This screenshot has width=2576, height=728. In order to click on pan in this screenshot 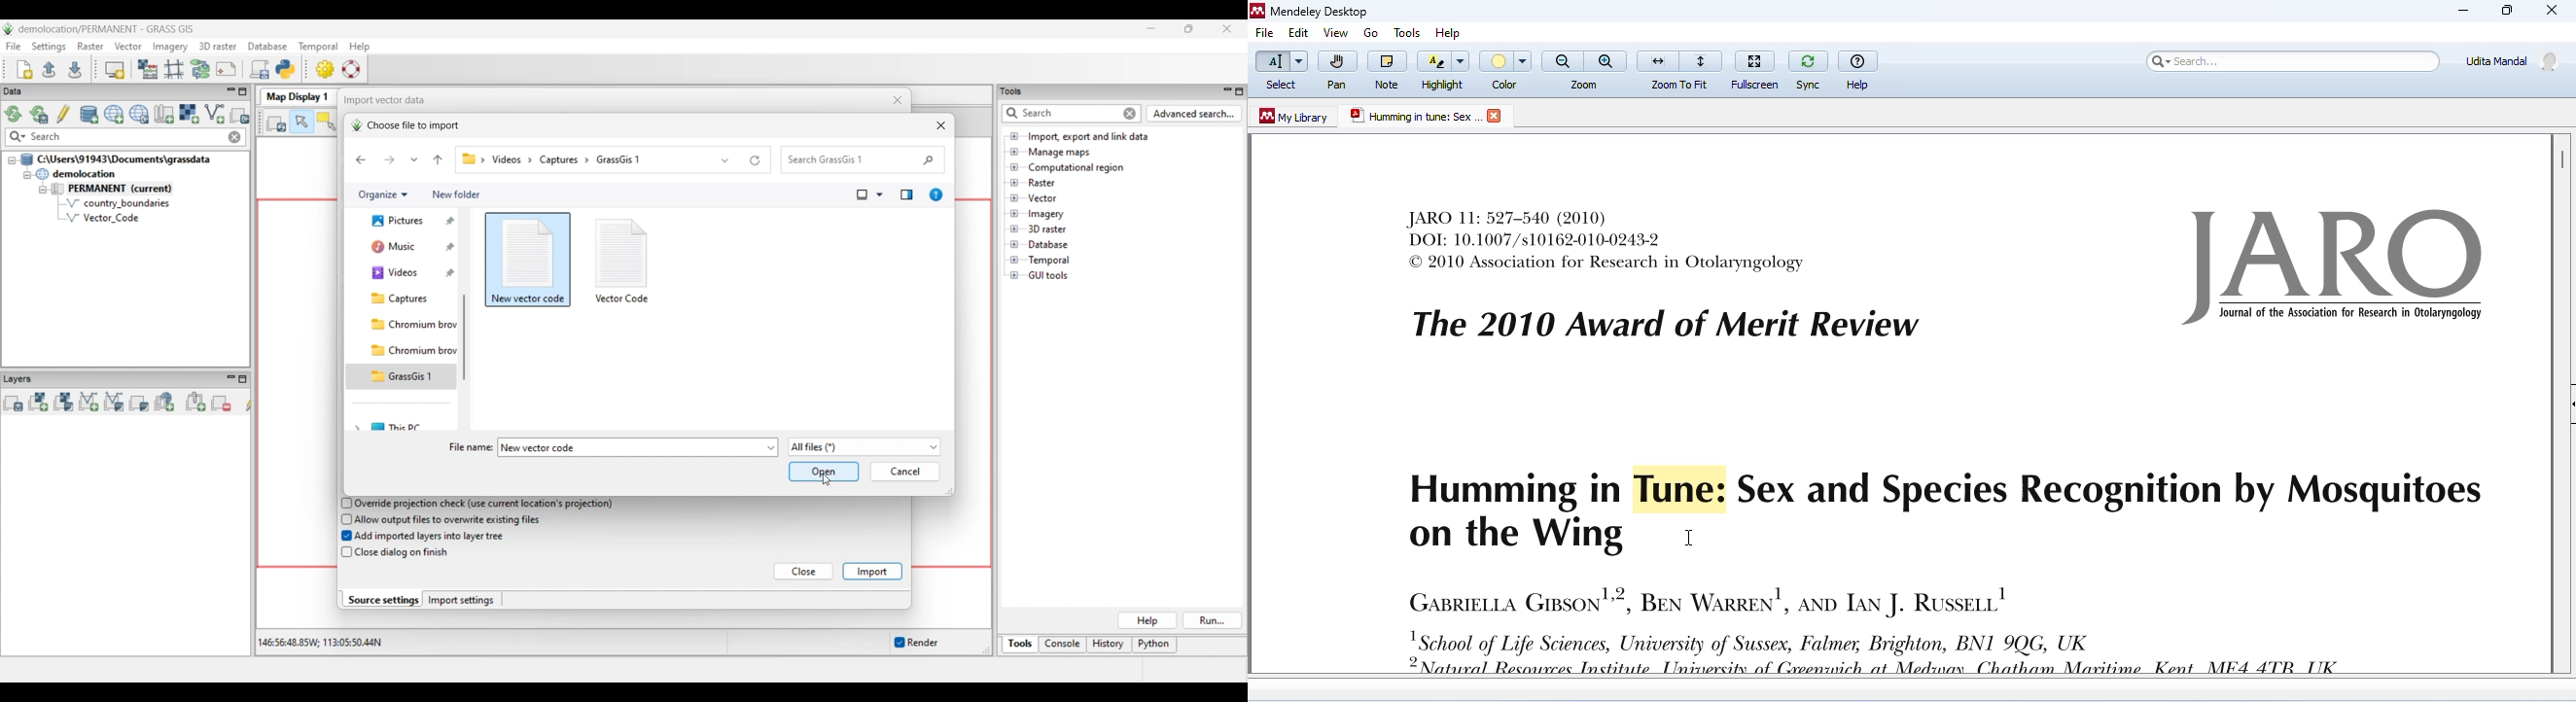, I will do `click(1336, 71)`.